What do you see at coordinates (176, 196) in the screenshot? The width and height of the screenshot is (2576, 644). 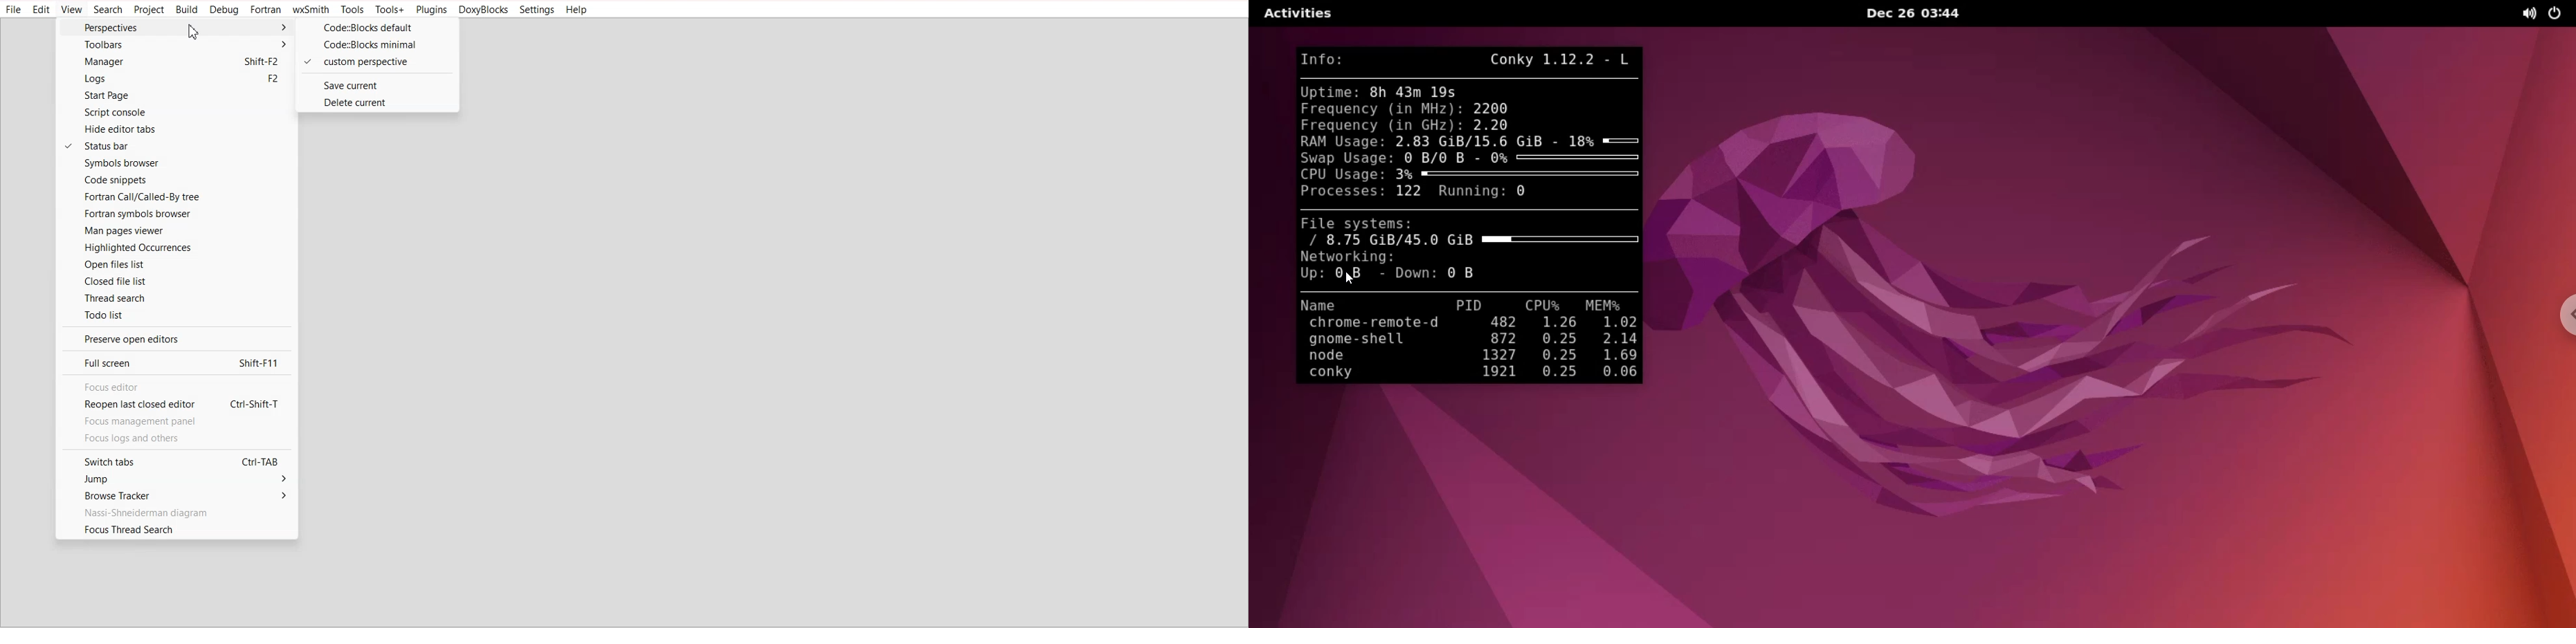 I see `Fortran call` at bounding box center [176, 196].